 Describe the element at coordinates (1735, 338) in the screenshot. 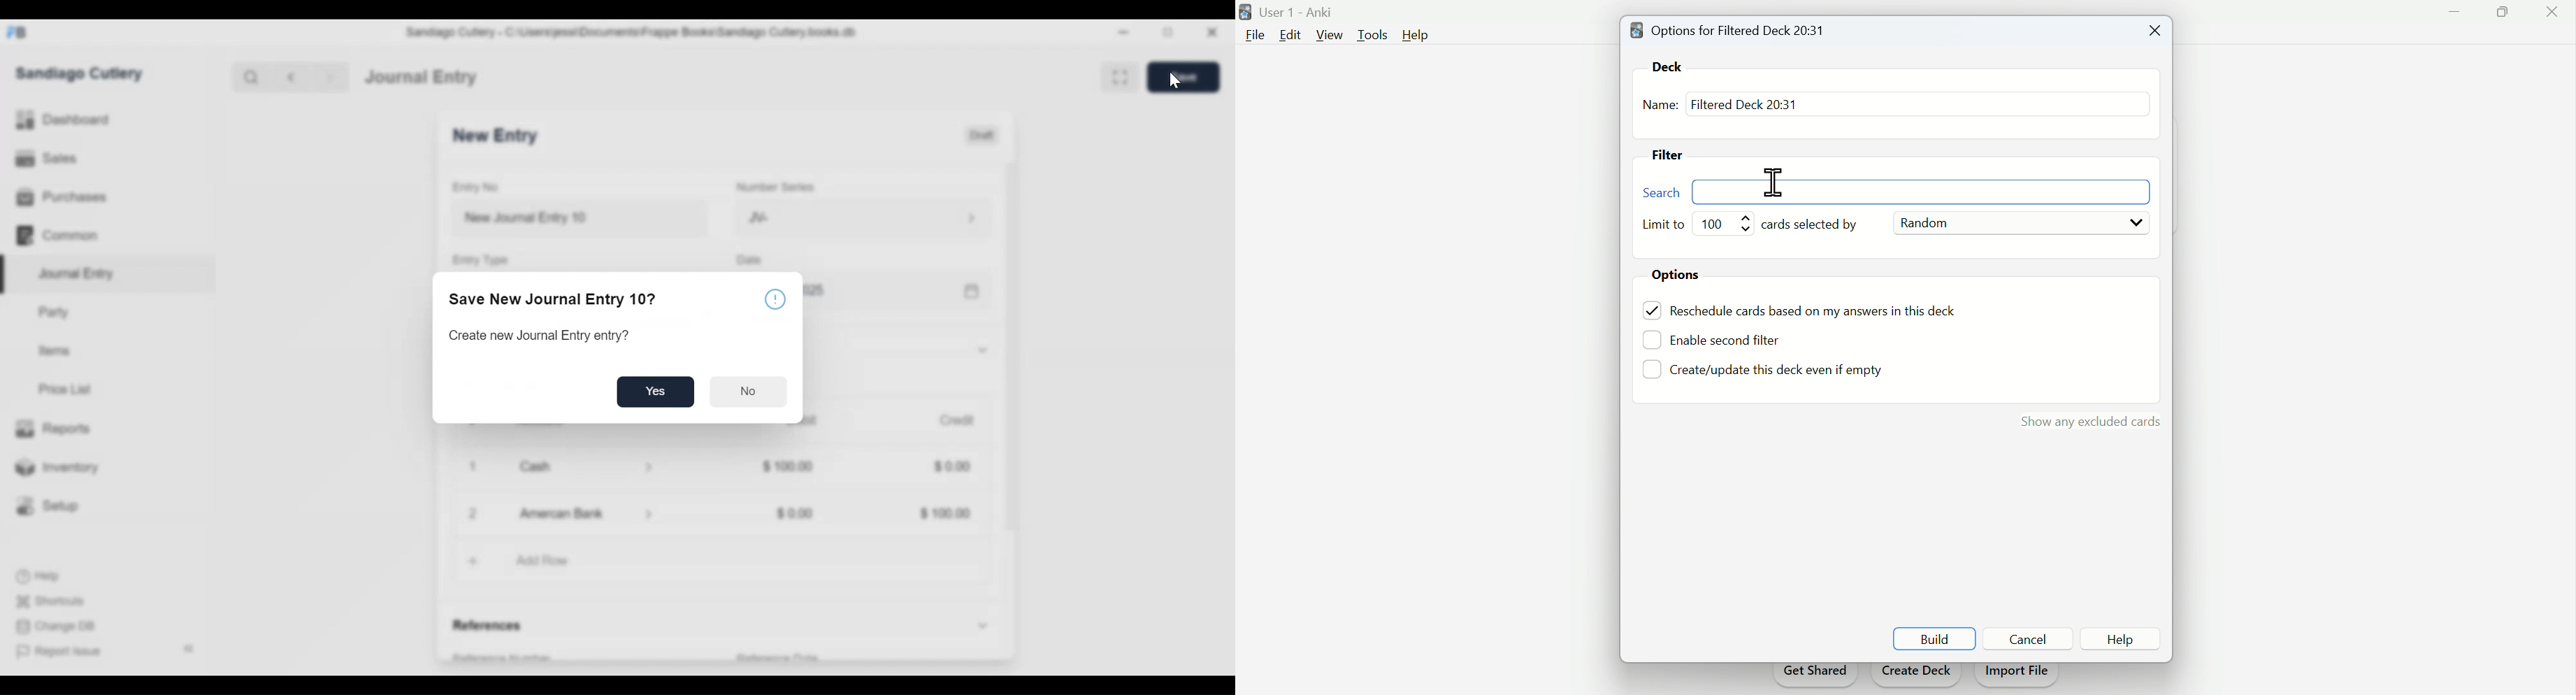

I see ` Enable second Filter` at that location.